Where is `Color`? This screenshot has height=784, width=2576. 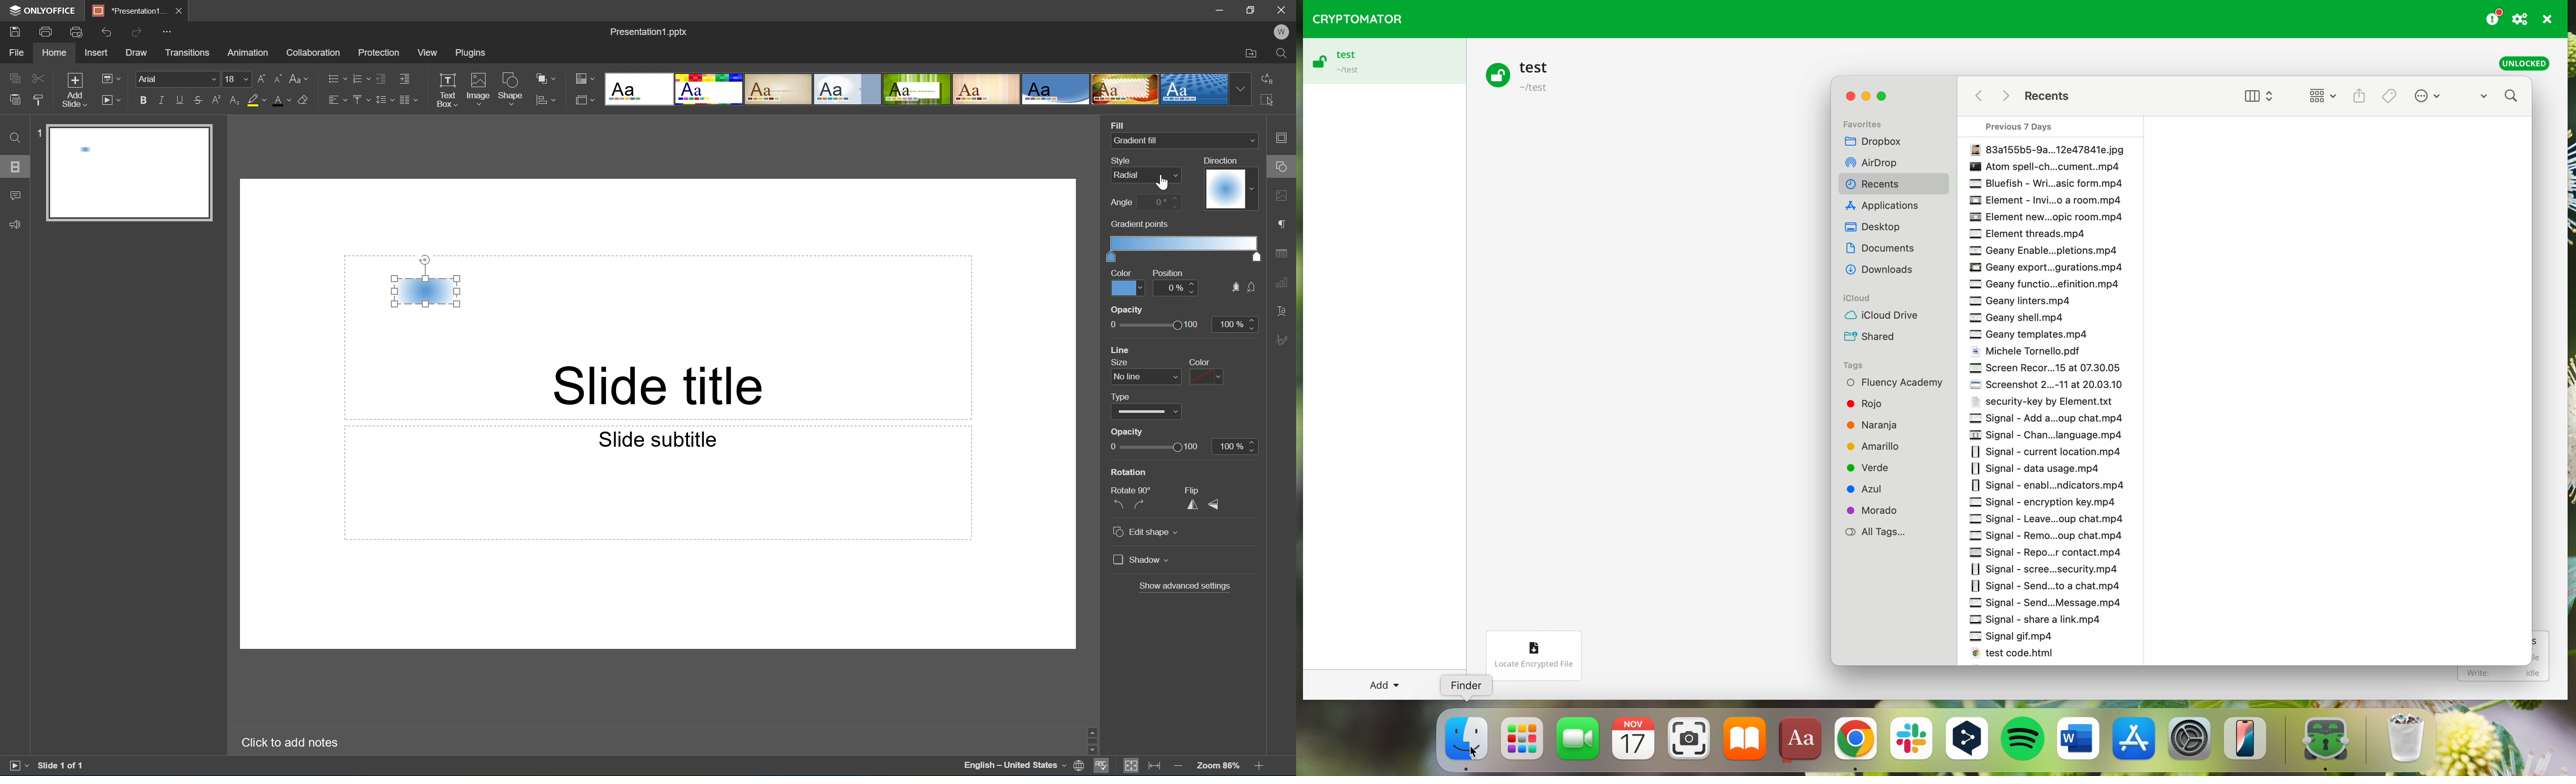
Color is located at coordinates (1122, 272).